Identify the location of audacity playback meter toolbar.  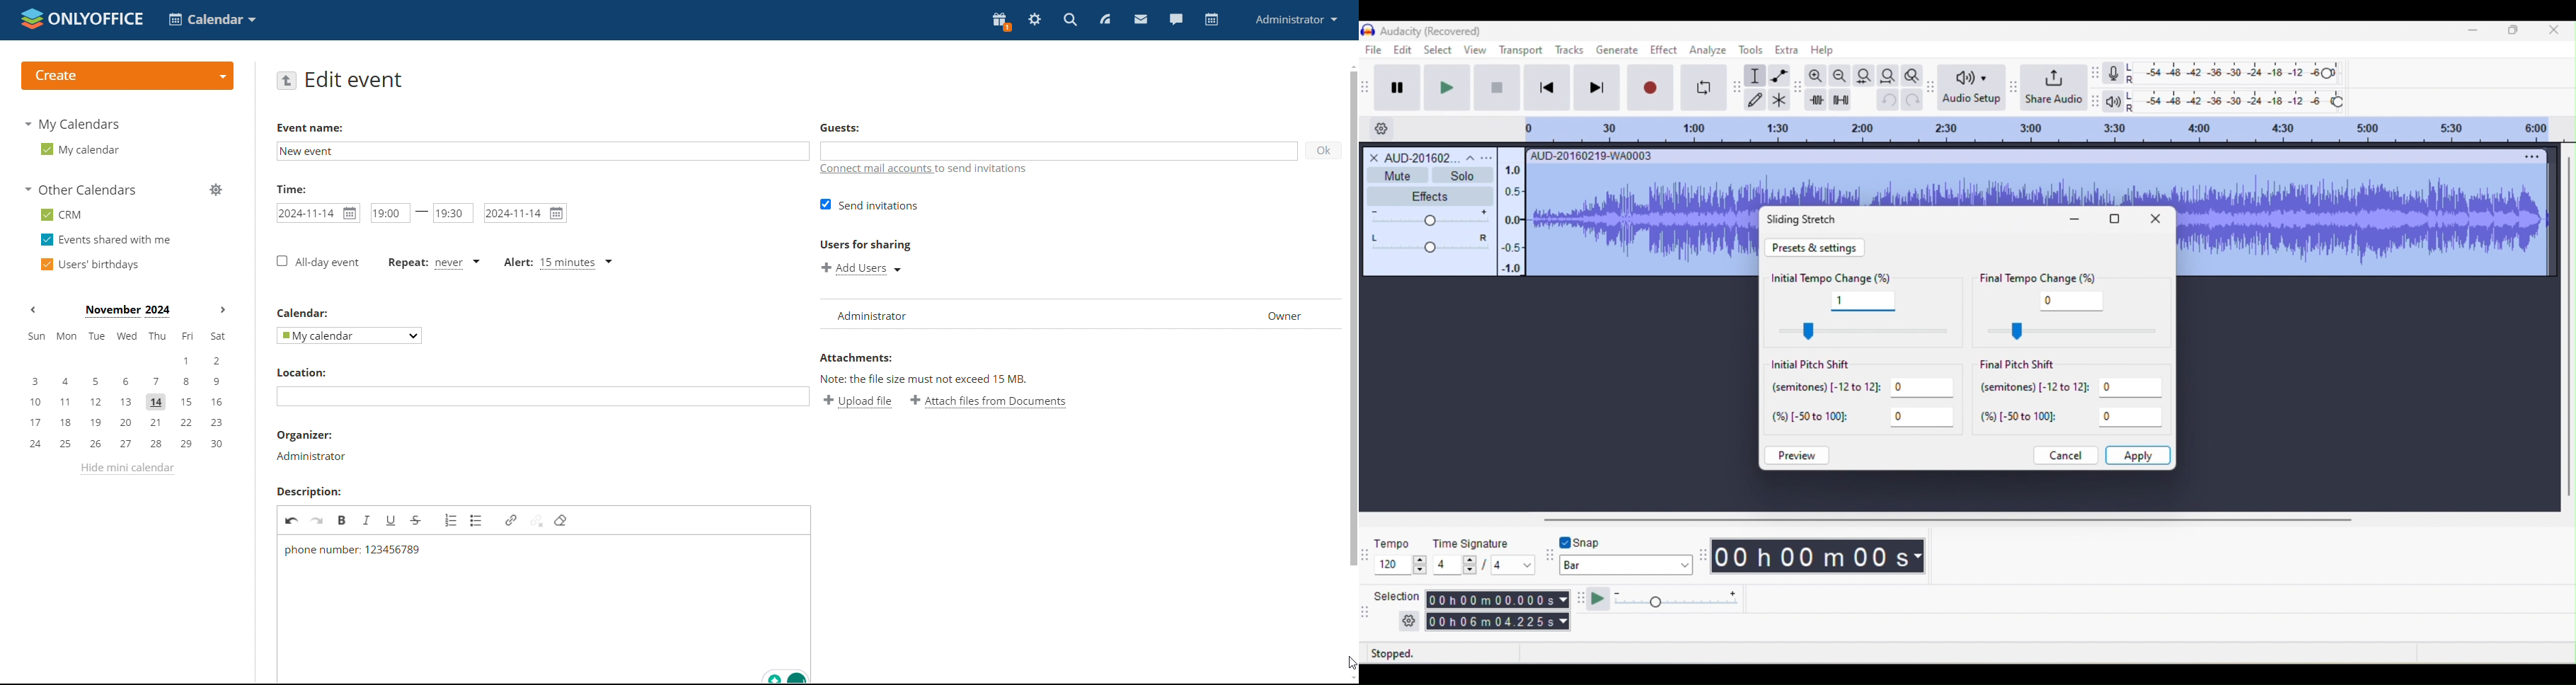
(2098, 100).